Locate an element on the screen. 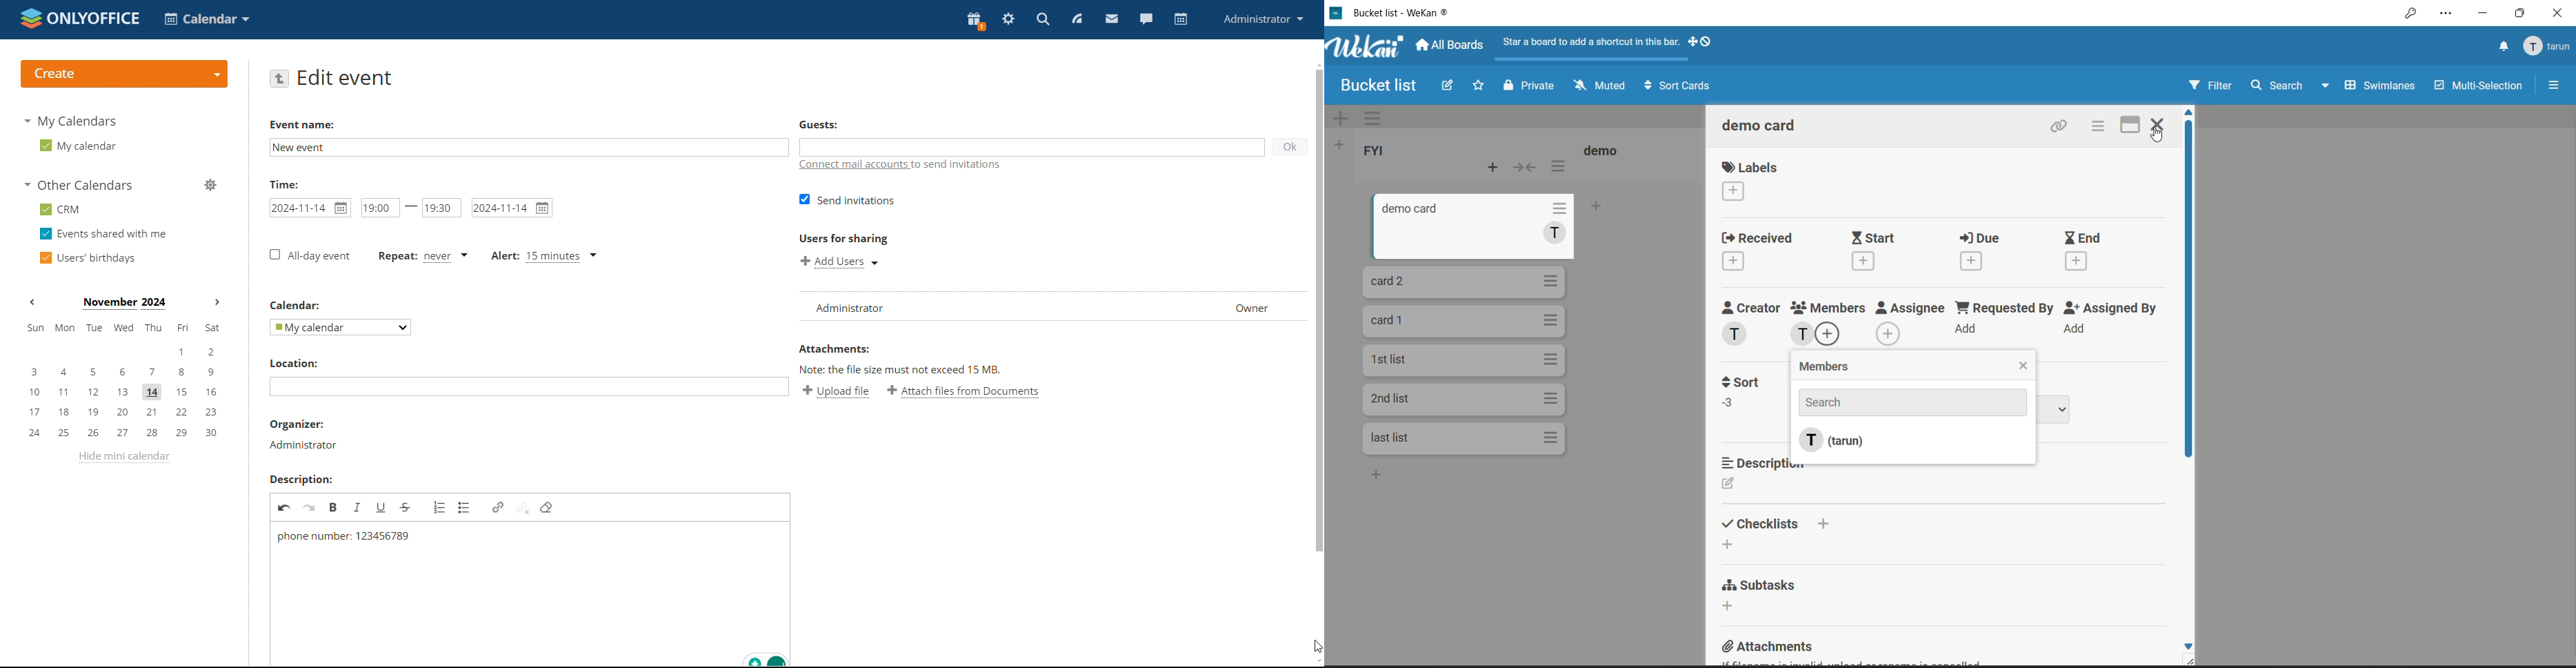 The width and height of the screenshot is (2576, 672). add checklist is located at coordinates (1726, 543).